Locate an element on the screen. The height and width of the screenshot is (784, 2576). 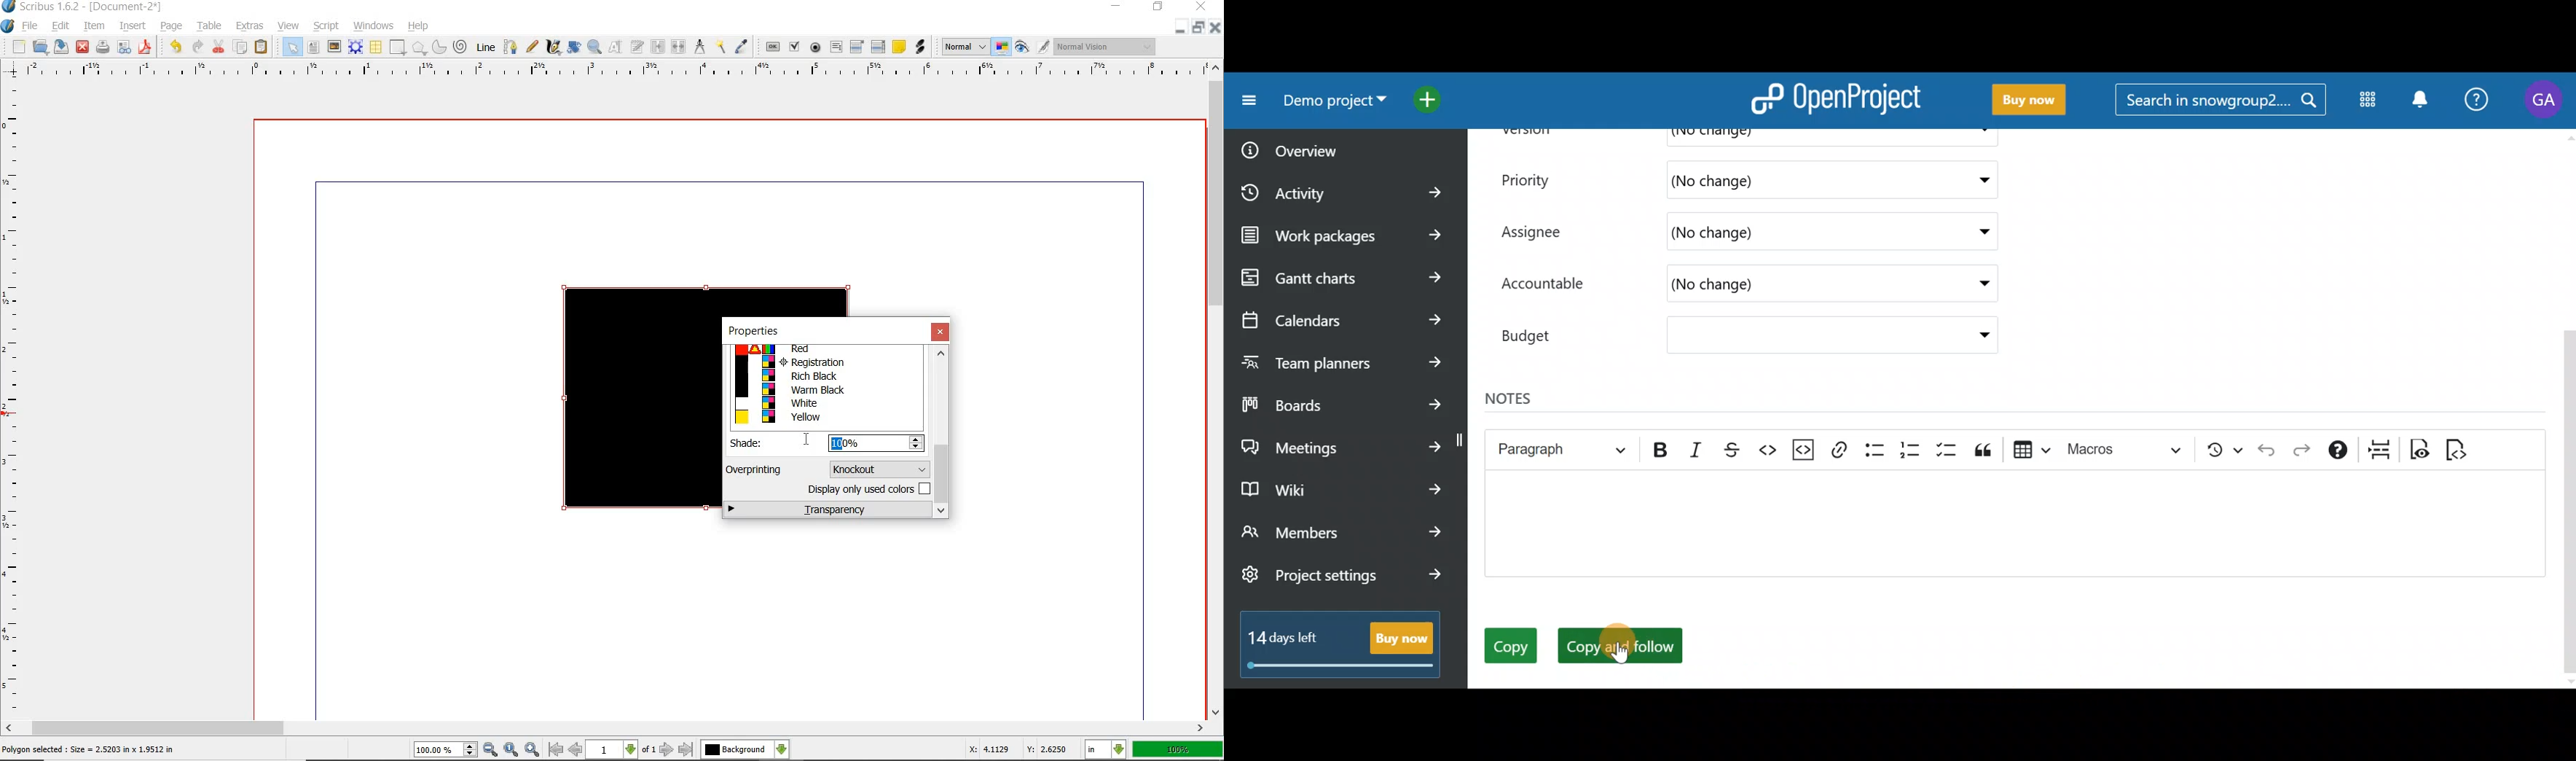
RESTORE is located at coordinates (1158, 9).